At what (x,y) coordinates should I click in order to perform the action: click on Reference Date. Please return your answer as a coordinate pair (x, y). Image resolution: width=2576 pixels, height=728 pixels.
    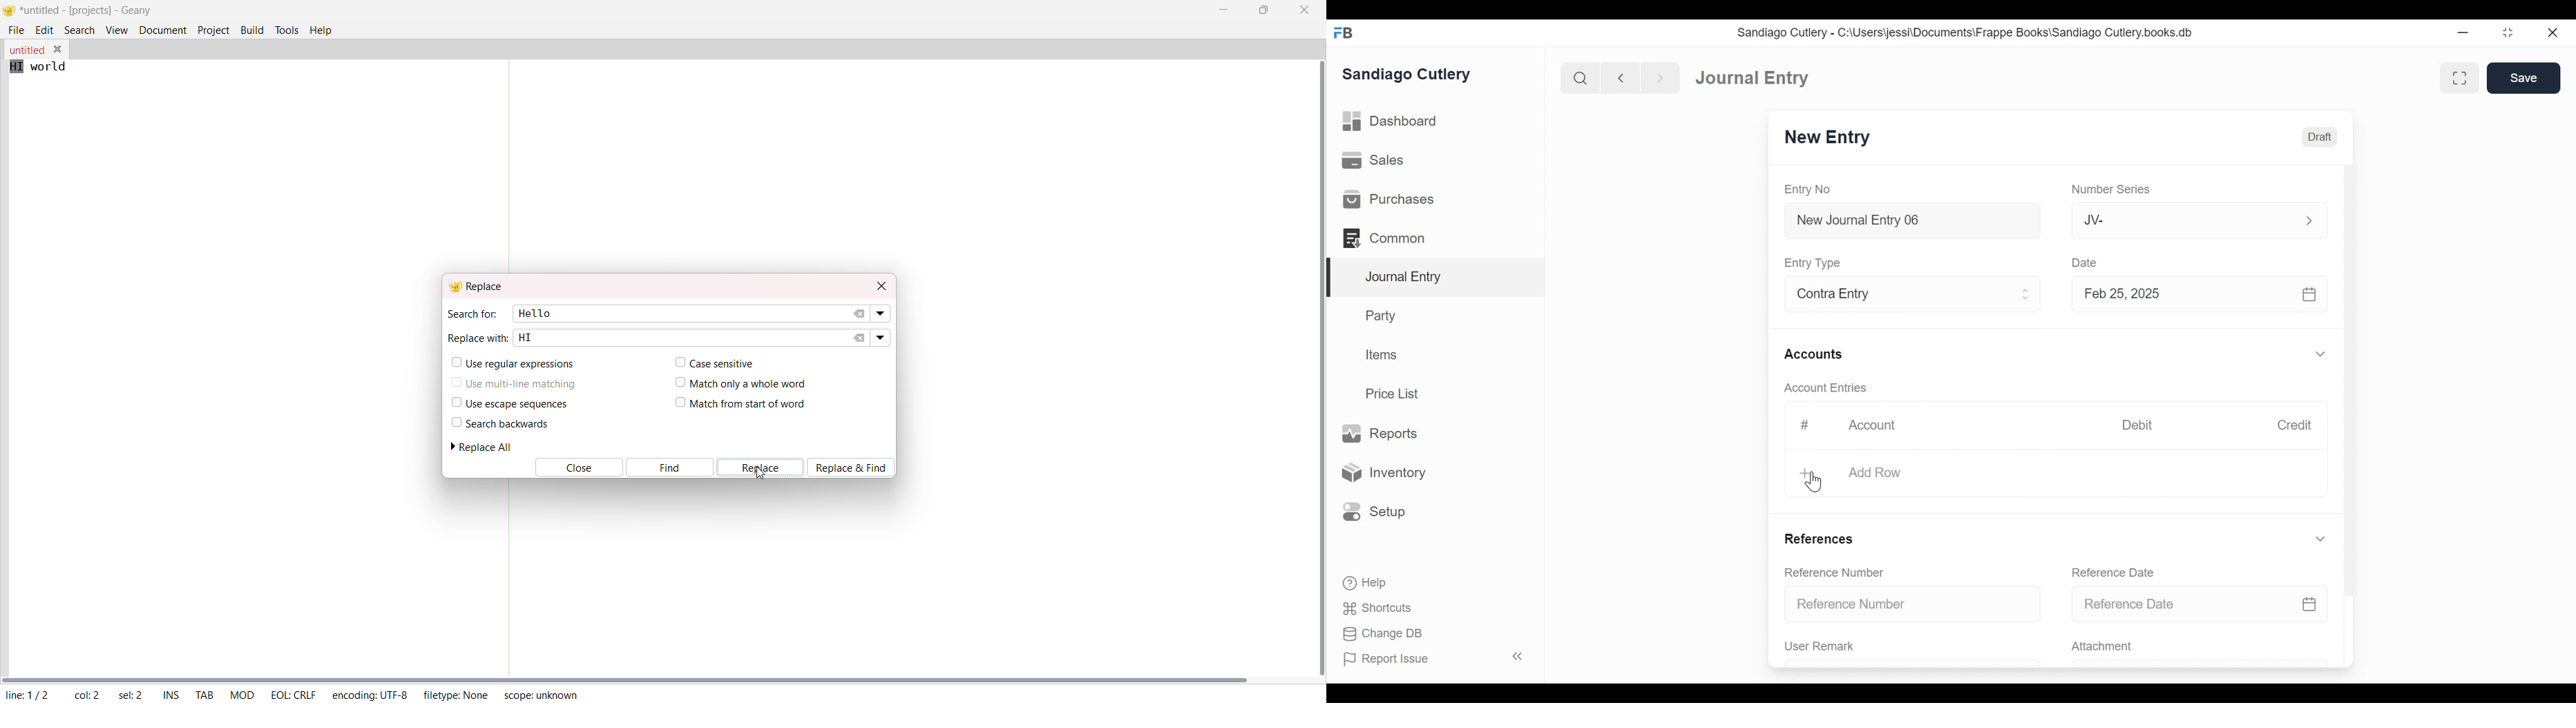
    Looking at the image, I should click on (2200, 603).